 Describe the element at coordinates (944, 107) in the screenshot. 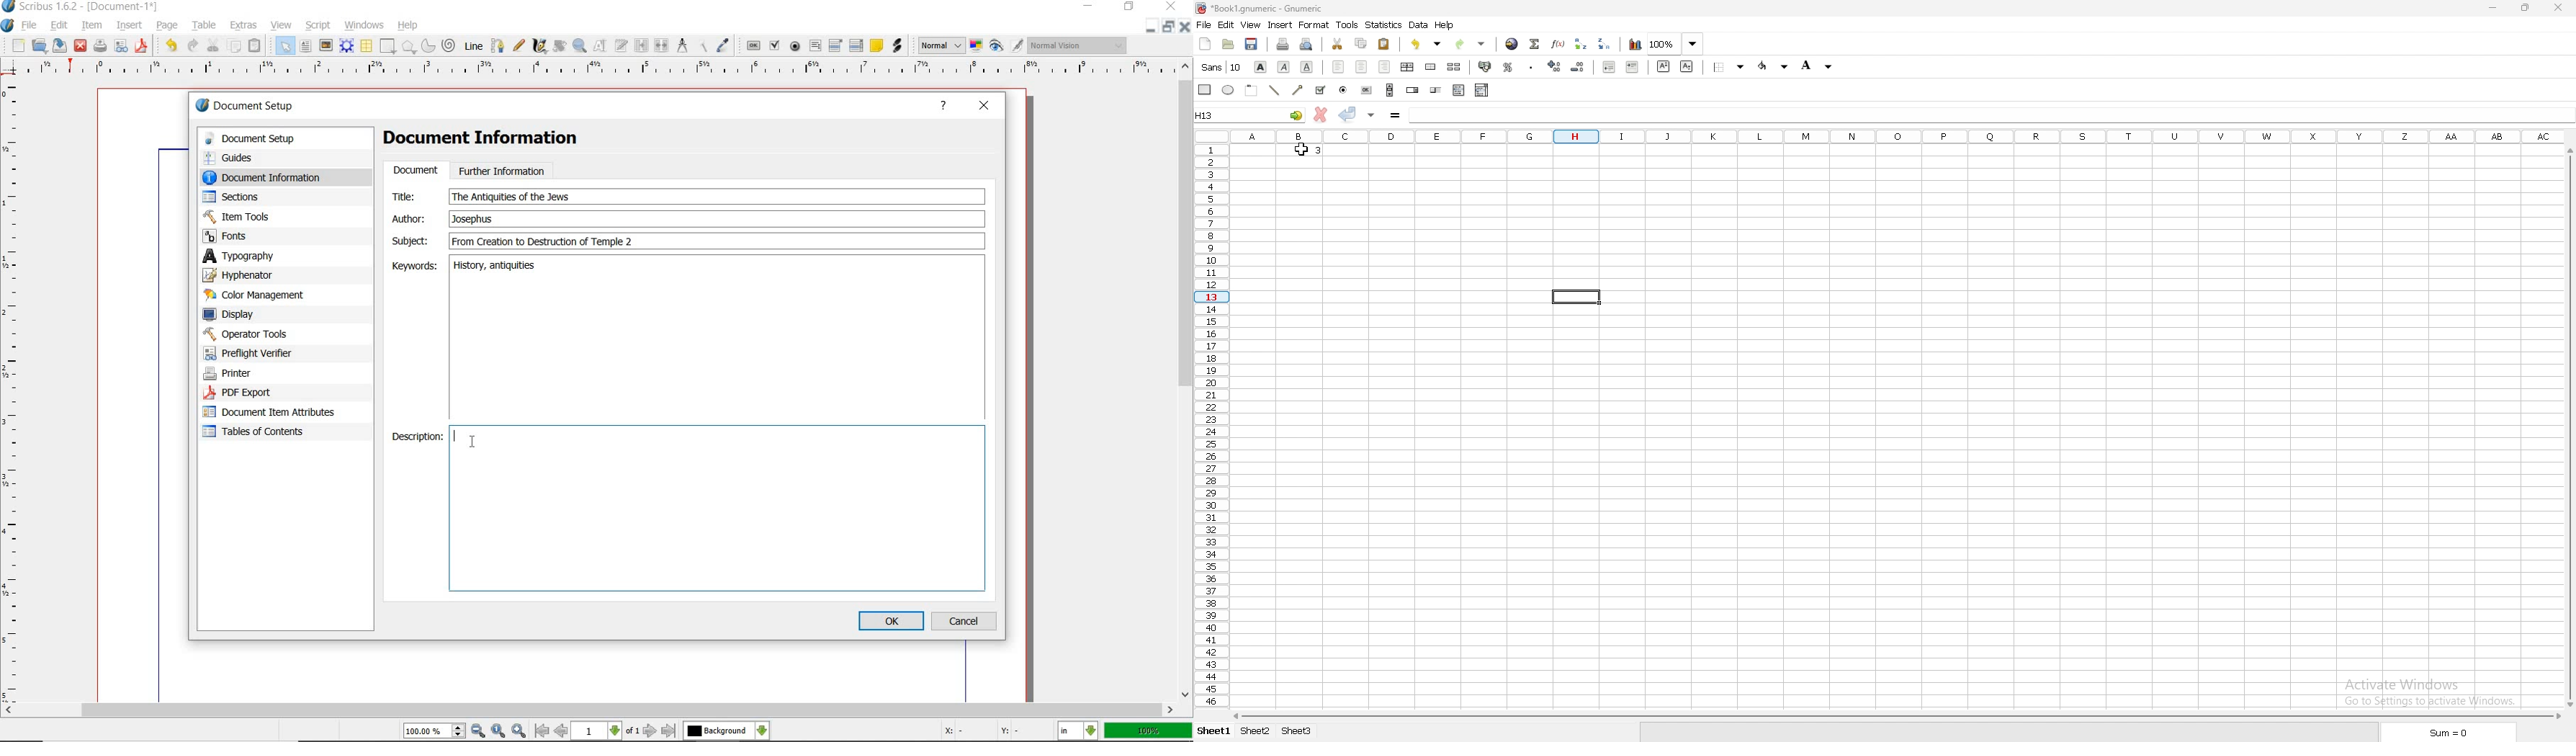

I see `help` at that location.